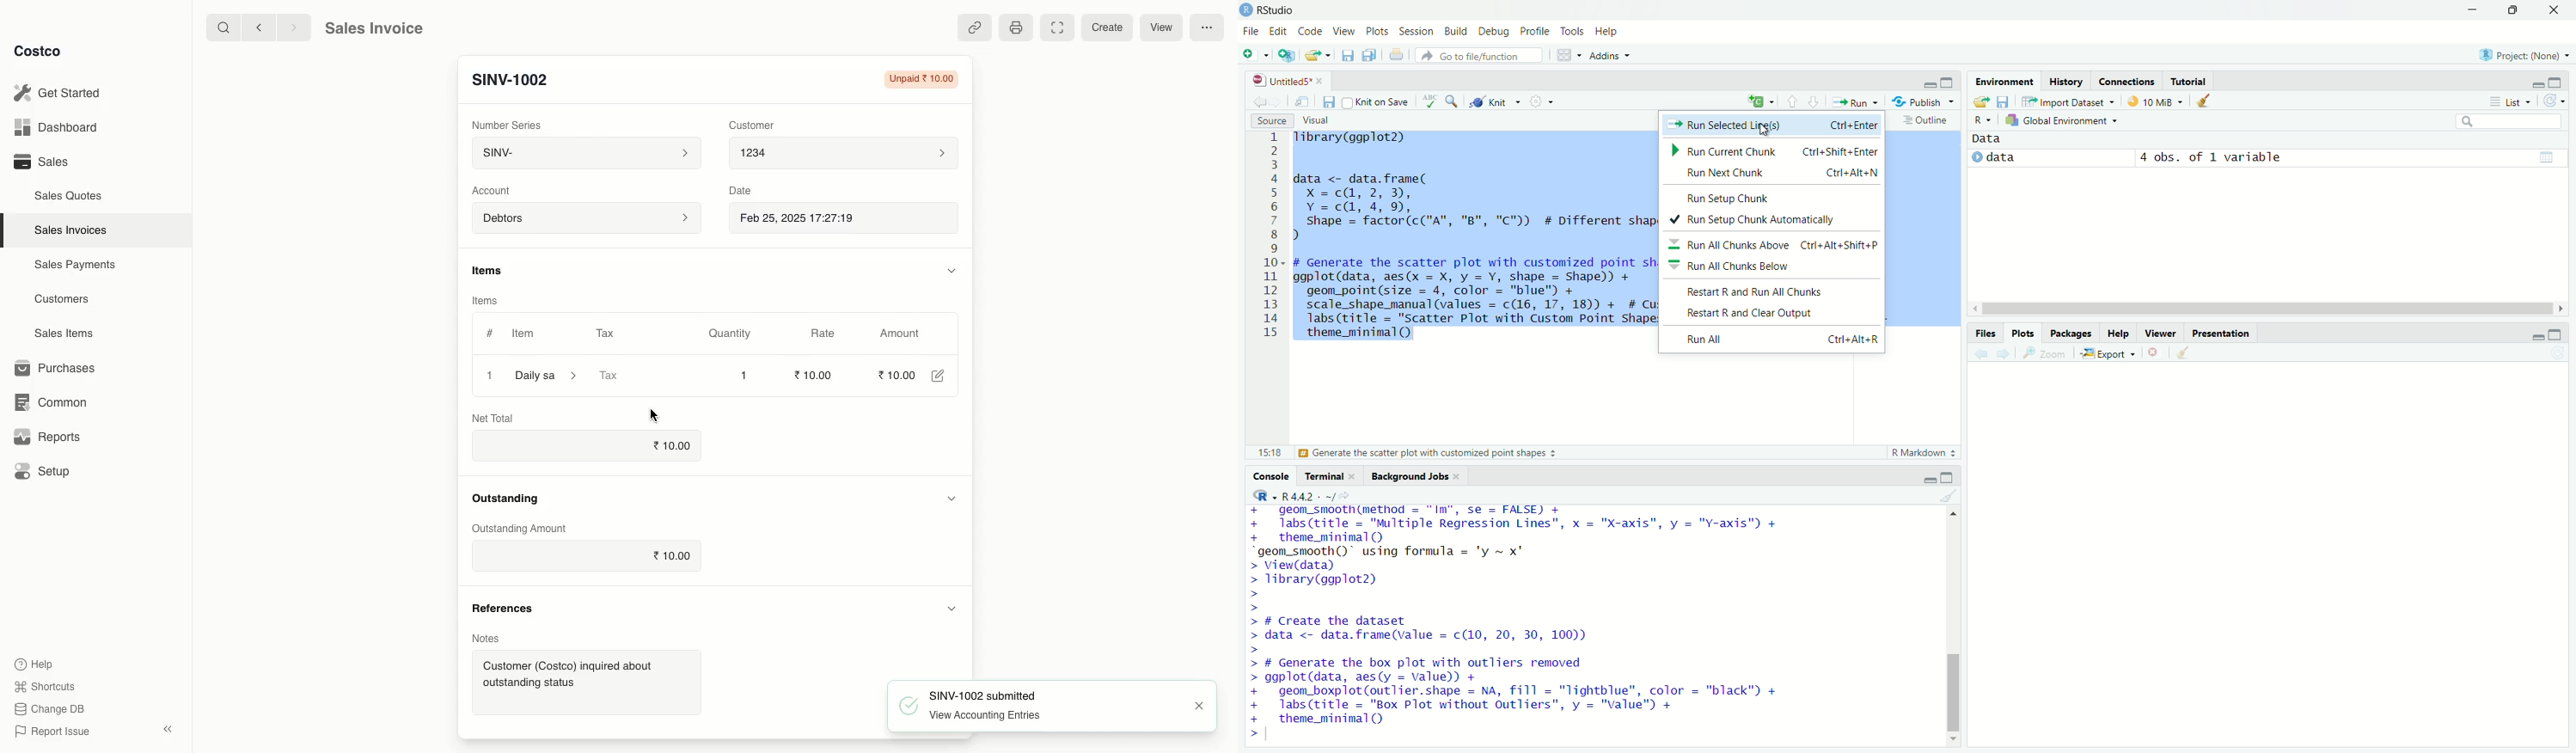 Image resolution: width=2576 pixels, height=756 pixels. What do you see at coordinates (1479, 56) in the screenshot?
I see `Go to file/function` at bounding box center [1479, 56].